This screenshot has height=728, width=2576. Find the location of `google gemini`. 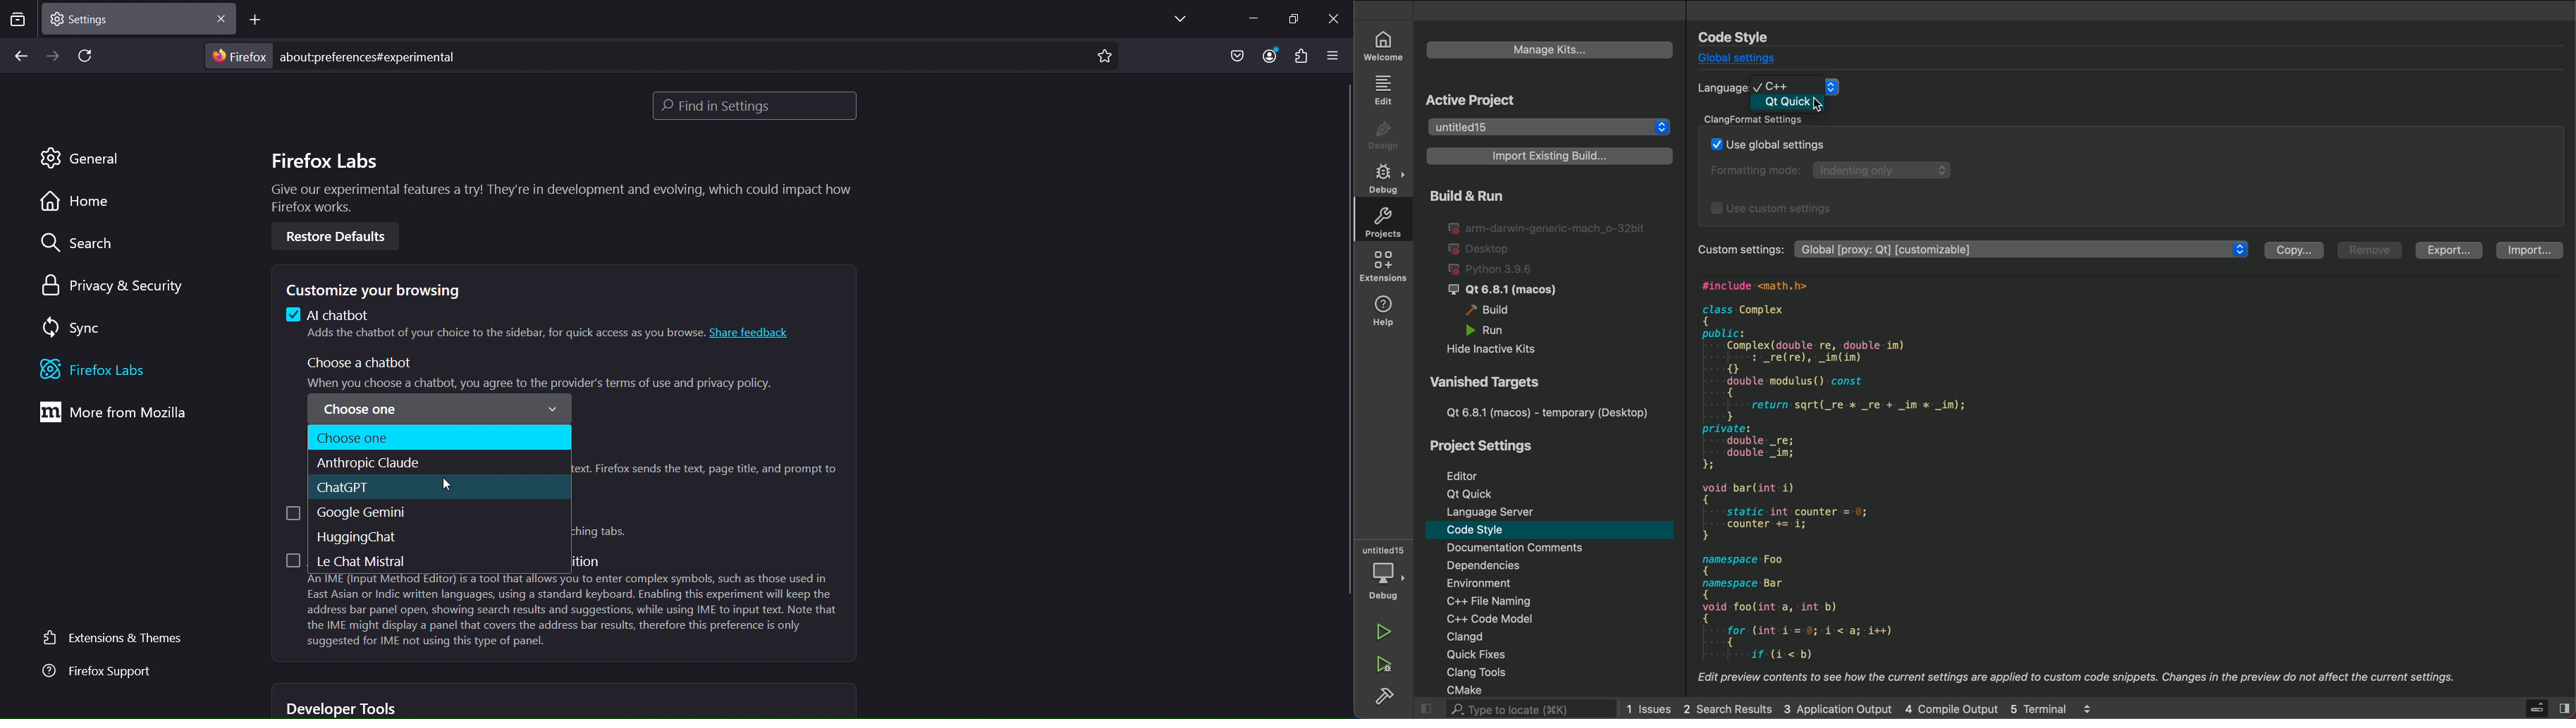

google gemini is located at coordinates (377, 514).